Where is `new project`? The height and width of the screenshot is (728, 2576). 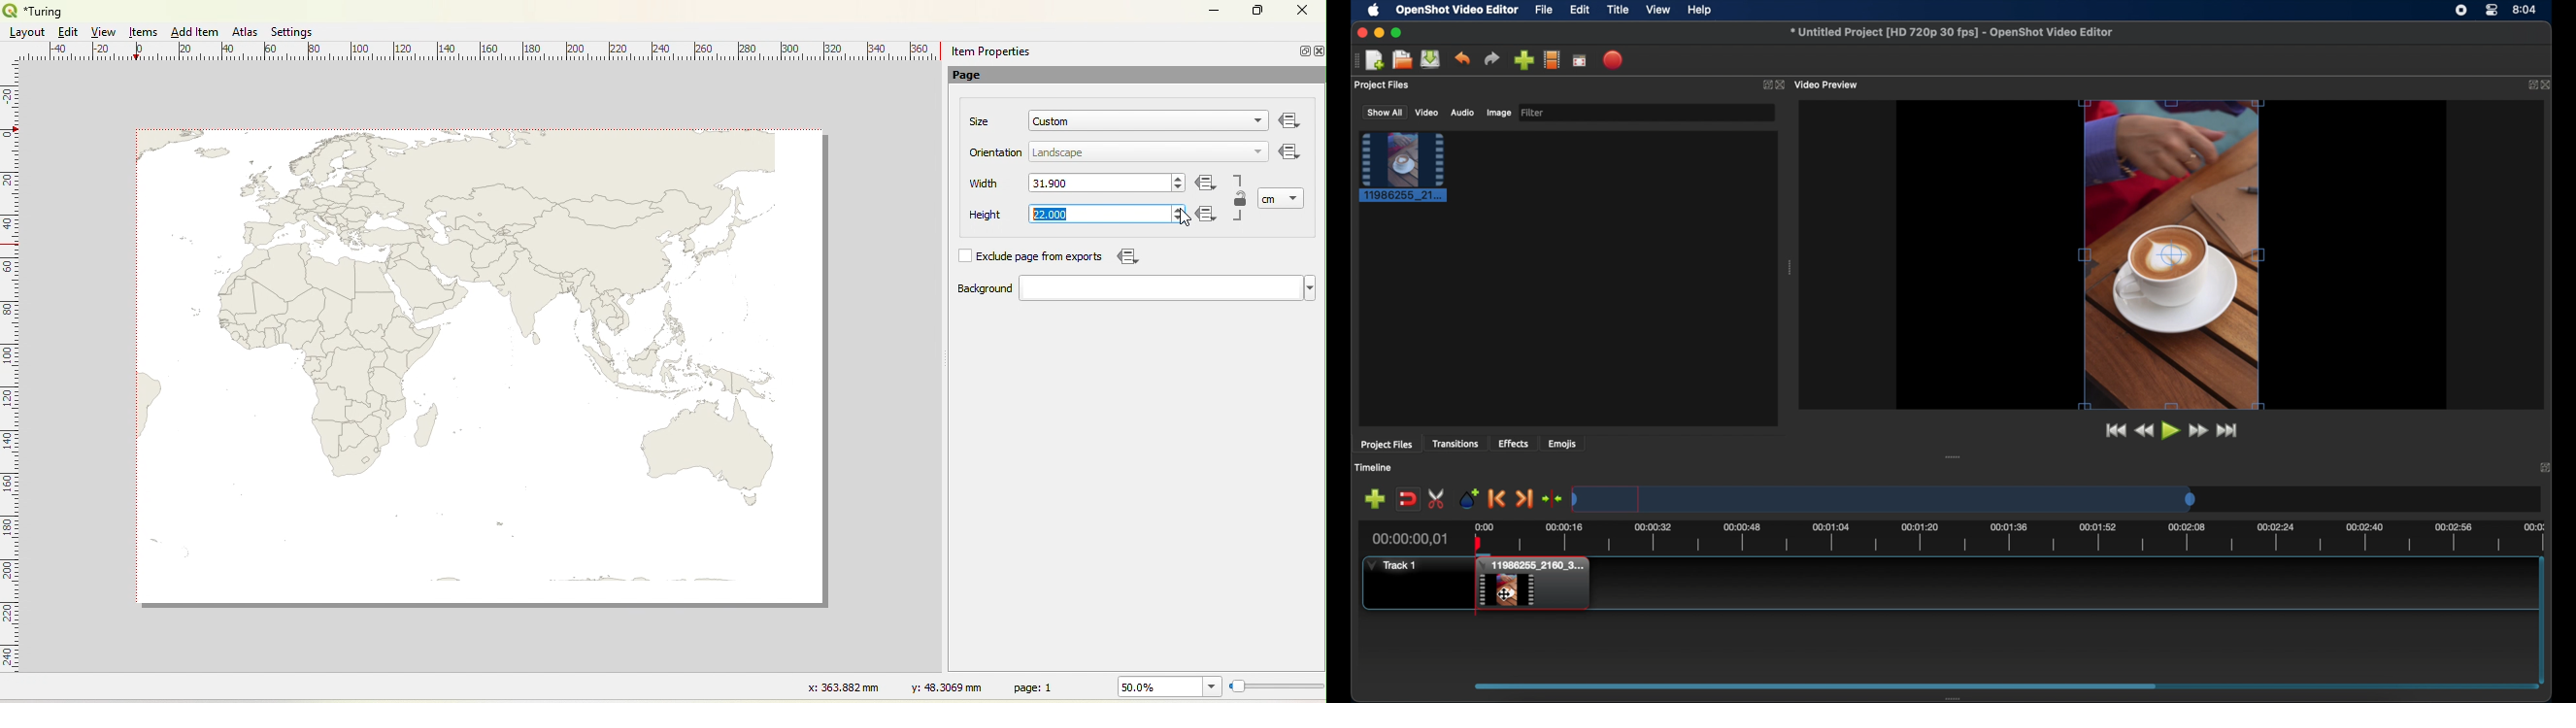 new project is located at coordinates (1376, 59).